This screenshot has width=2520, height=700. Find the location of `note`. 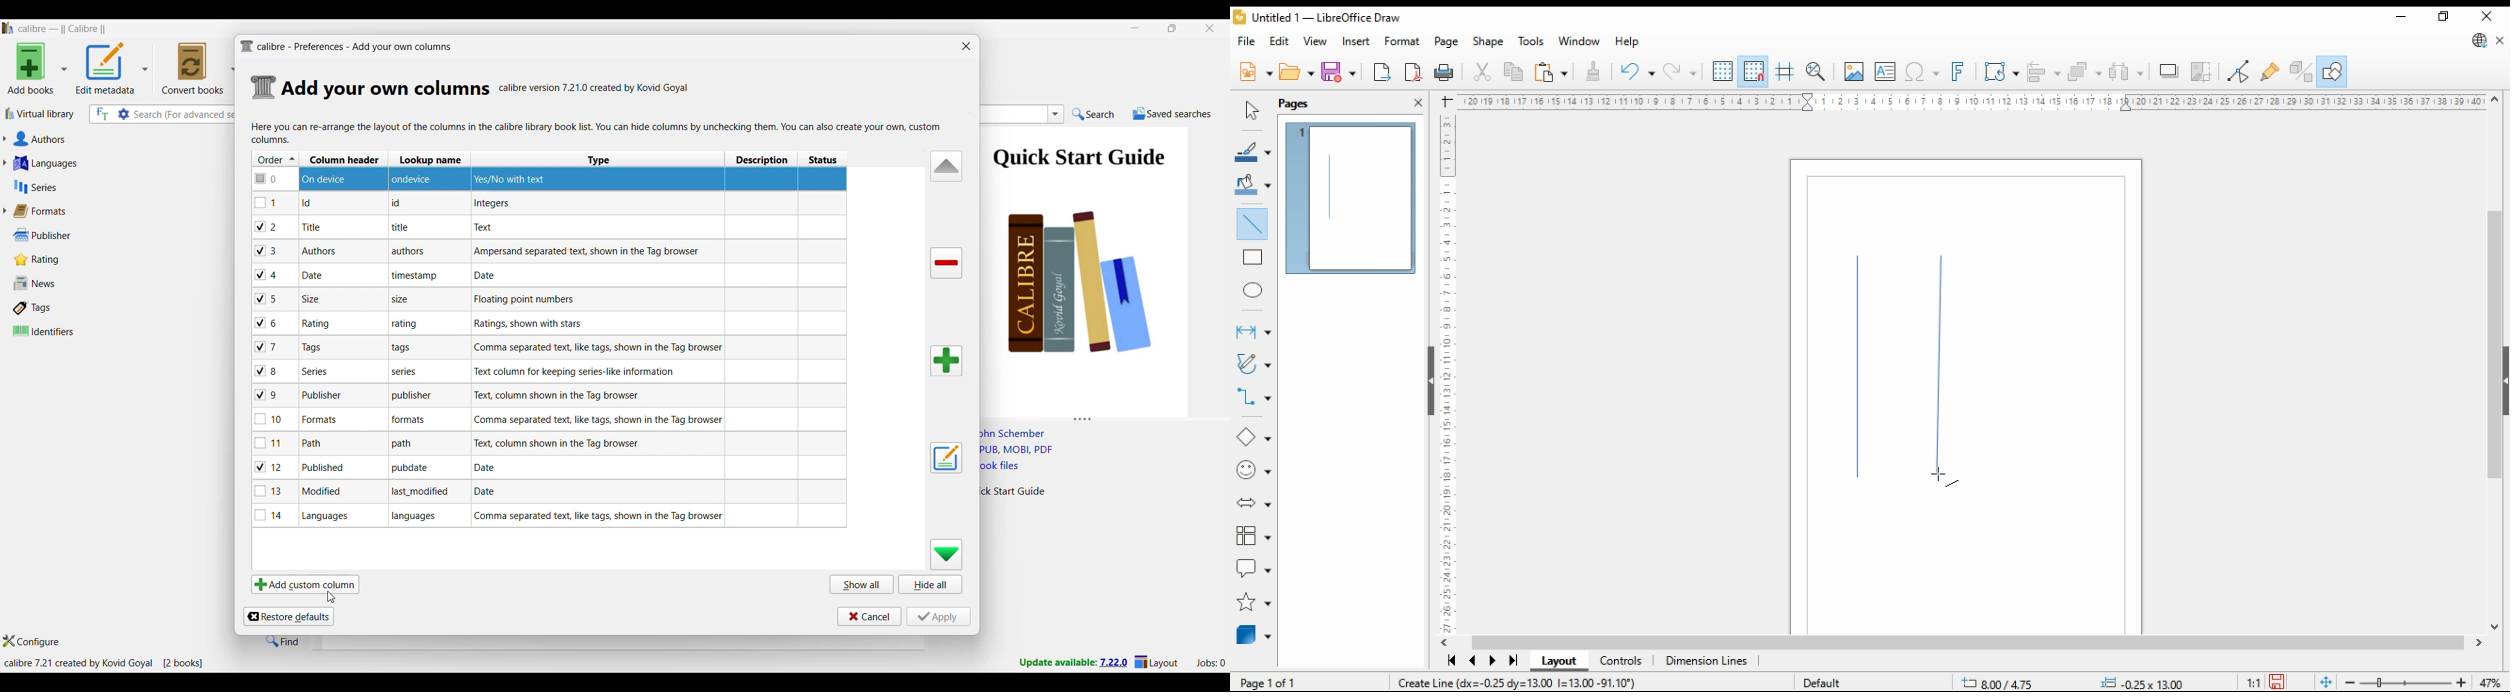

note is located at coordinates (415, 395).